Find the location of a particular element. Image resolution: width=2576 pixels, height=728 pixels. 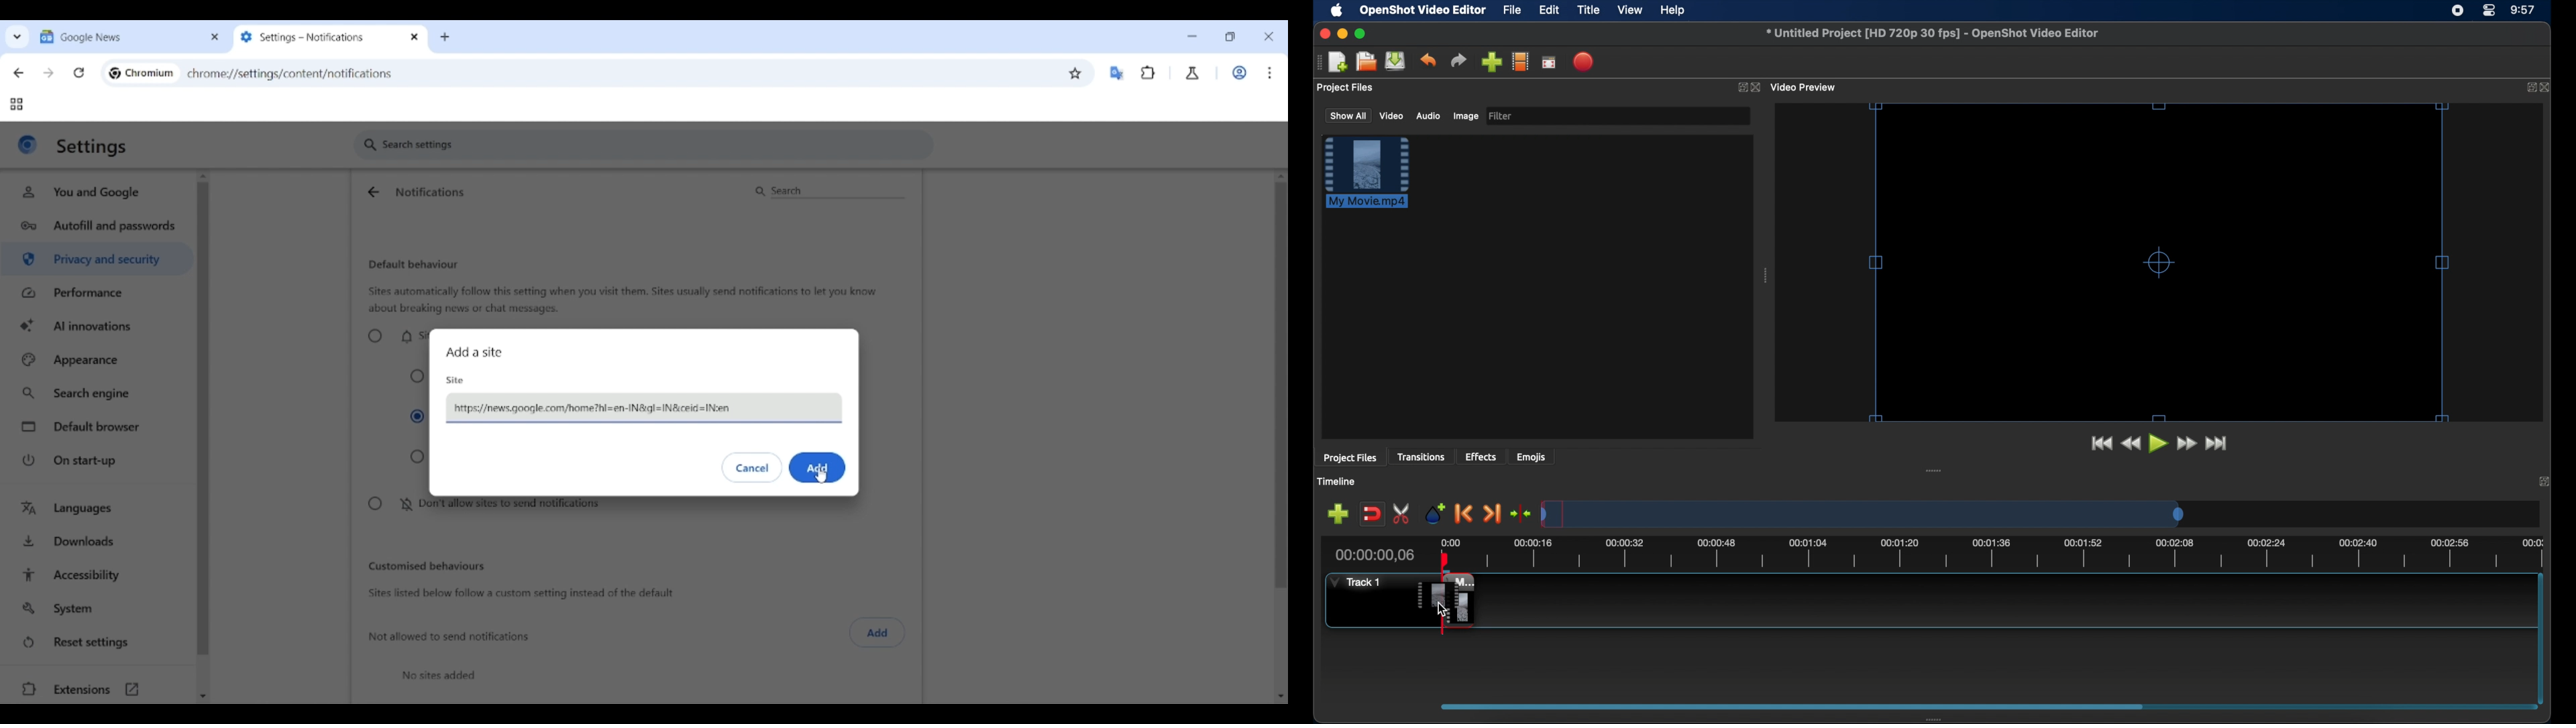

Google translator extension is located at coordinates (1116, 73).